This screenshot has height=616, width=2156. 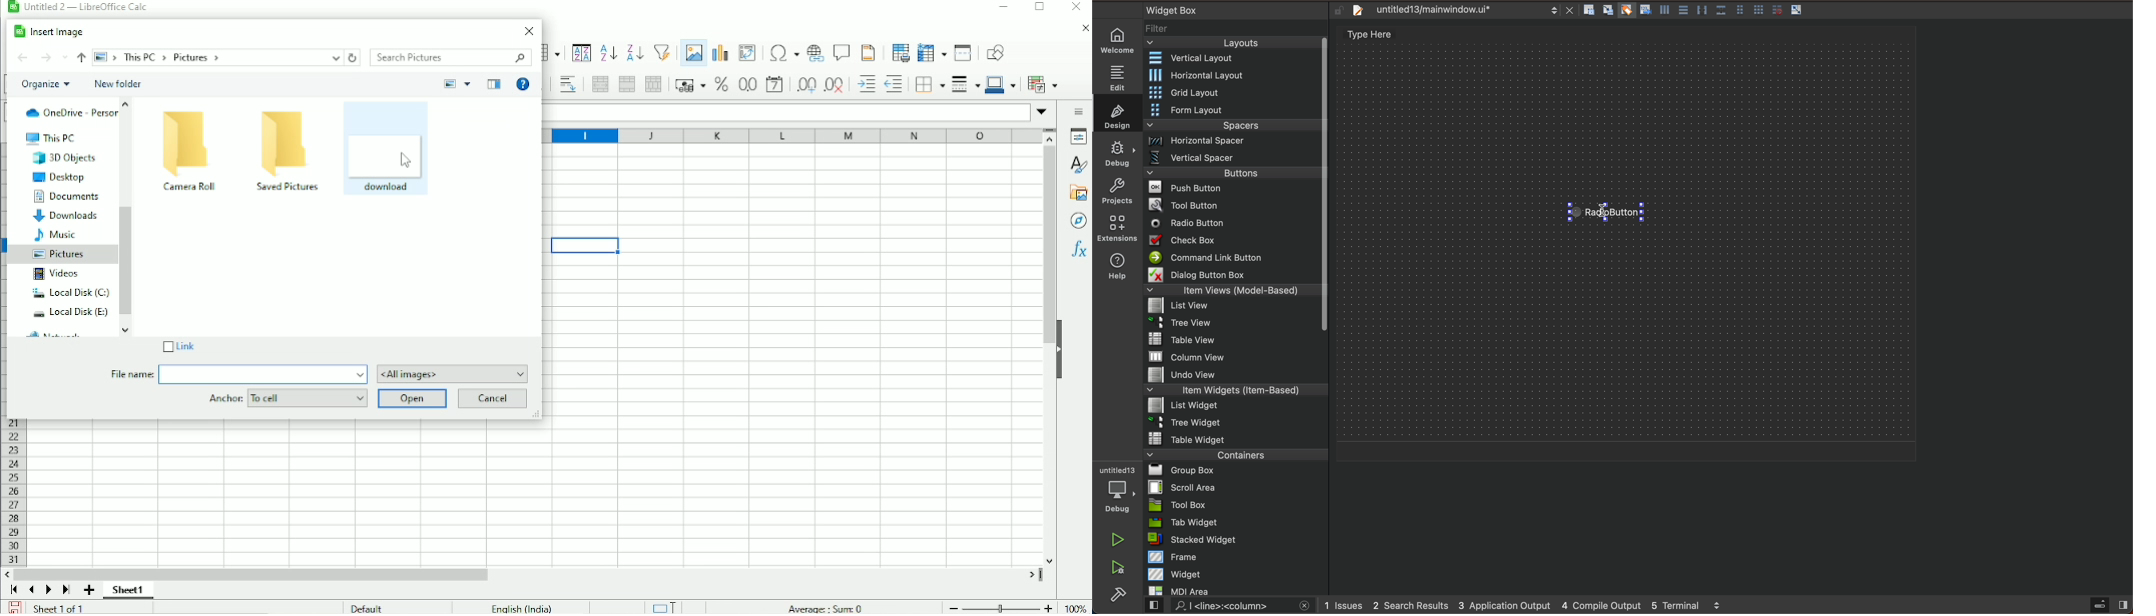 What do you see at coordinates (567, 84) in the screenshot?
I see `Wrap text` at bounding box center [567, 84].